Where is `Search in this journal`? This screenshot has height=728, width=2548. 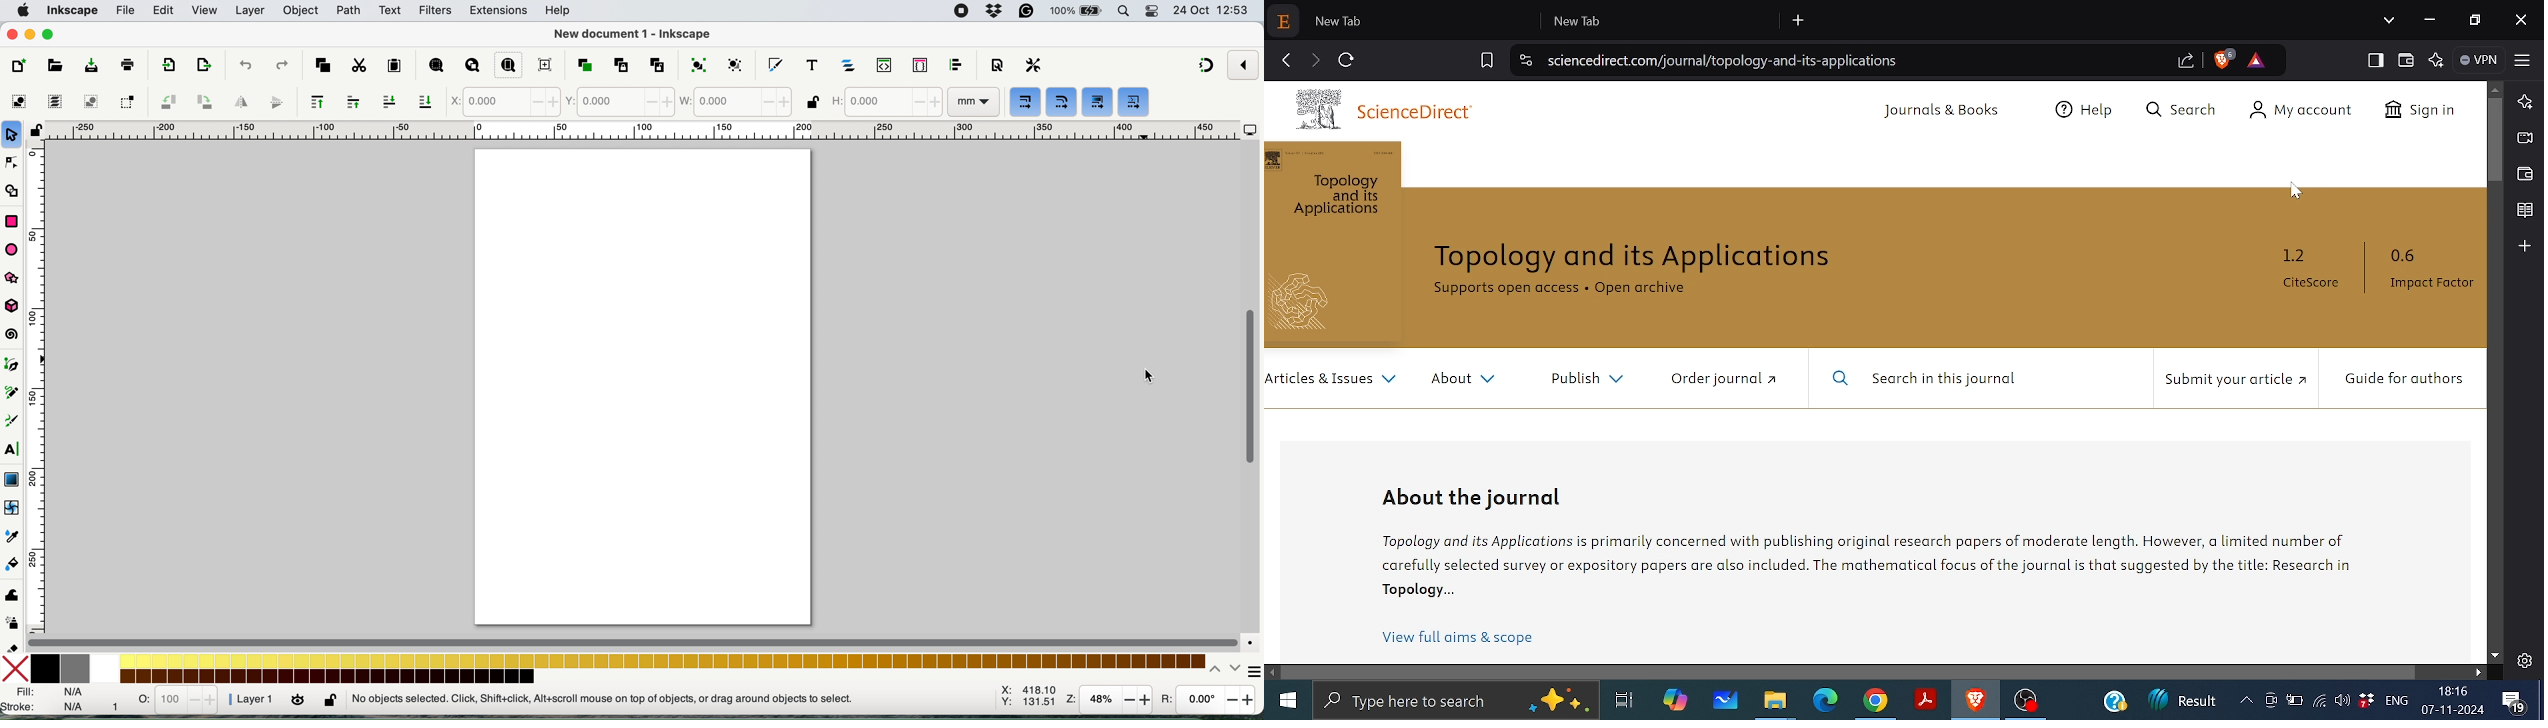
Search in this journal is located at coordinates (1937, 381).